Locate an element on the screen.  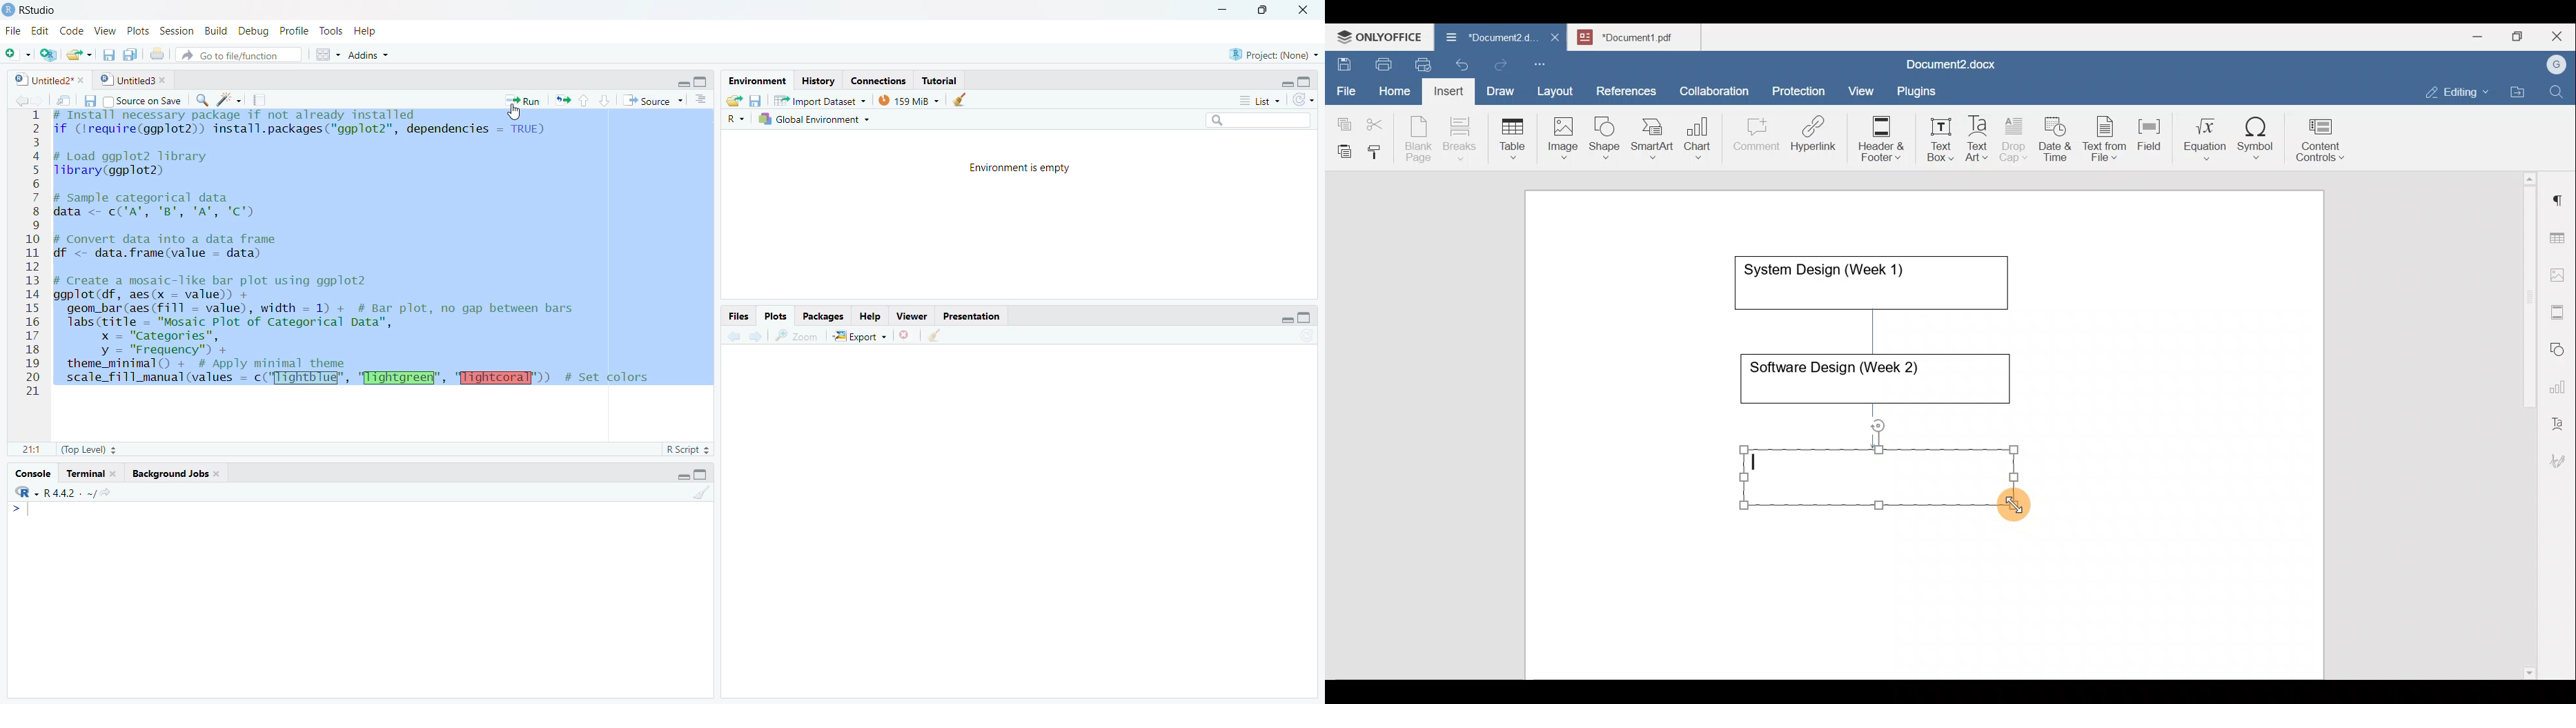
Previous is located at coordinates (731, 338).